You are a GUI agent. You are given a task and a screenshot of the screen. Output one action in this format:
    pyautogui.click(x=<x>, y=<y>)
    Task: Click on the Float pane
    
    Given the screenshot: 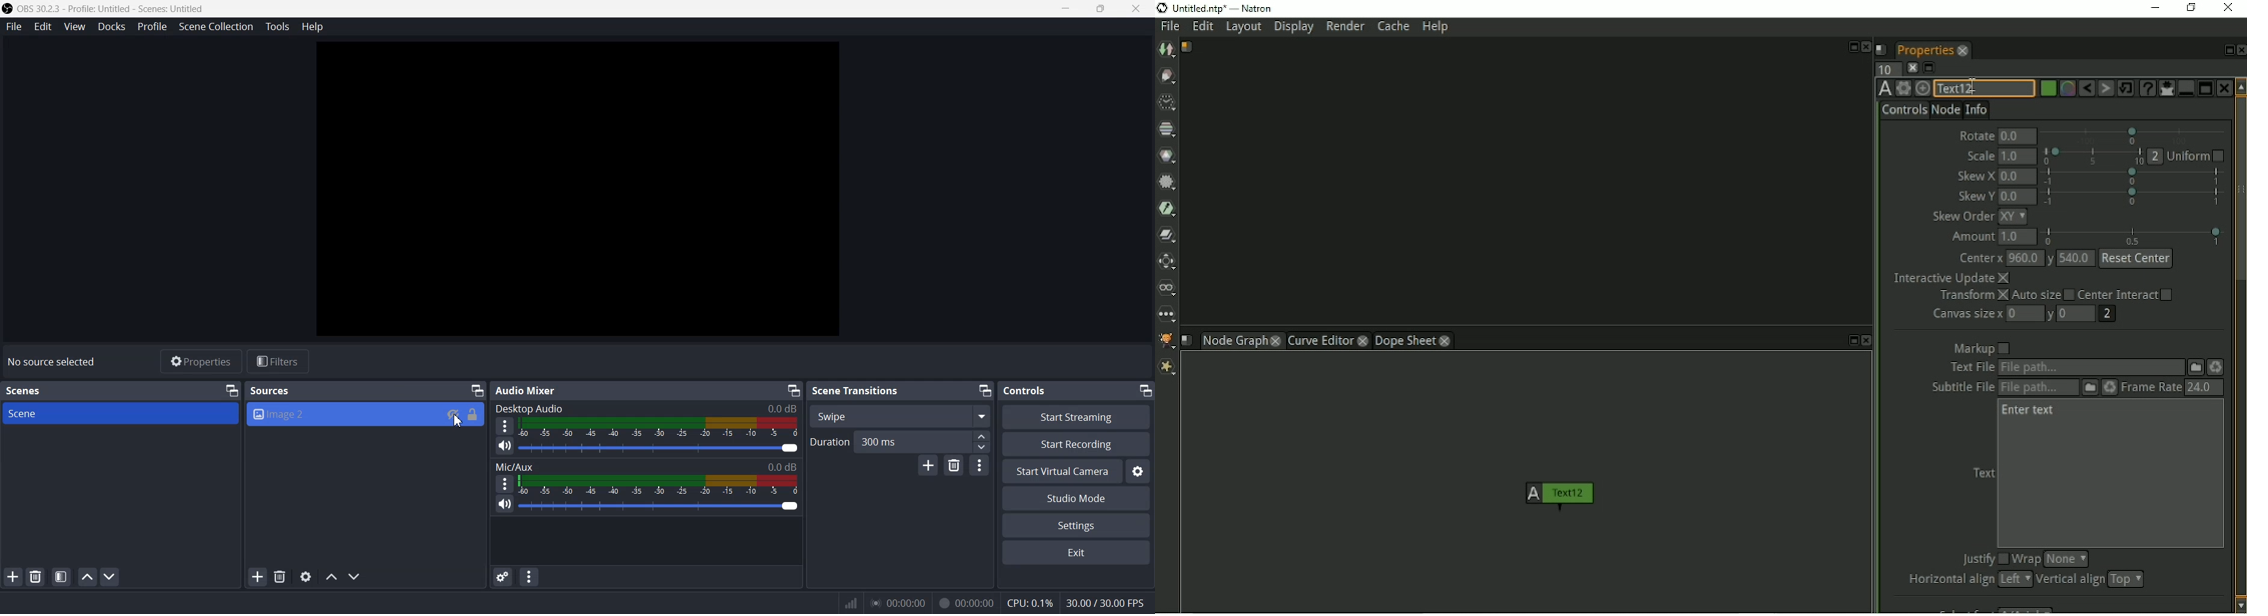 What is the action you would take?
    pyautogui.click(x=1851, y=45)
    